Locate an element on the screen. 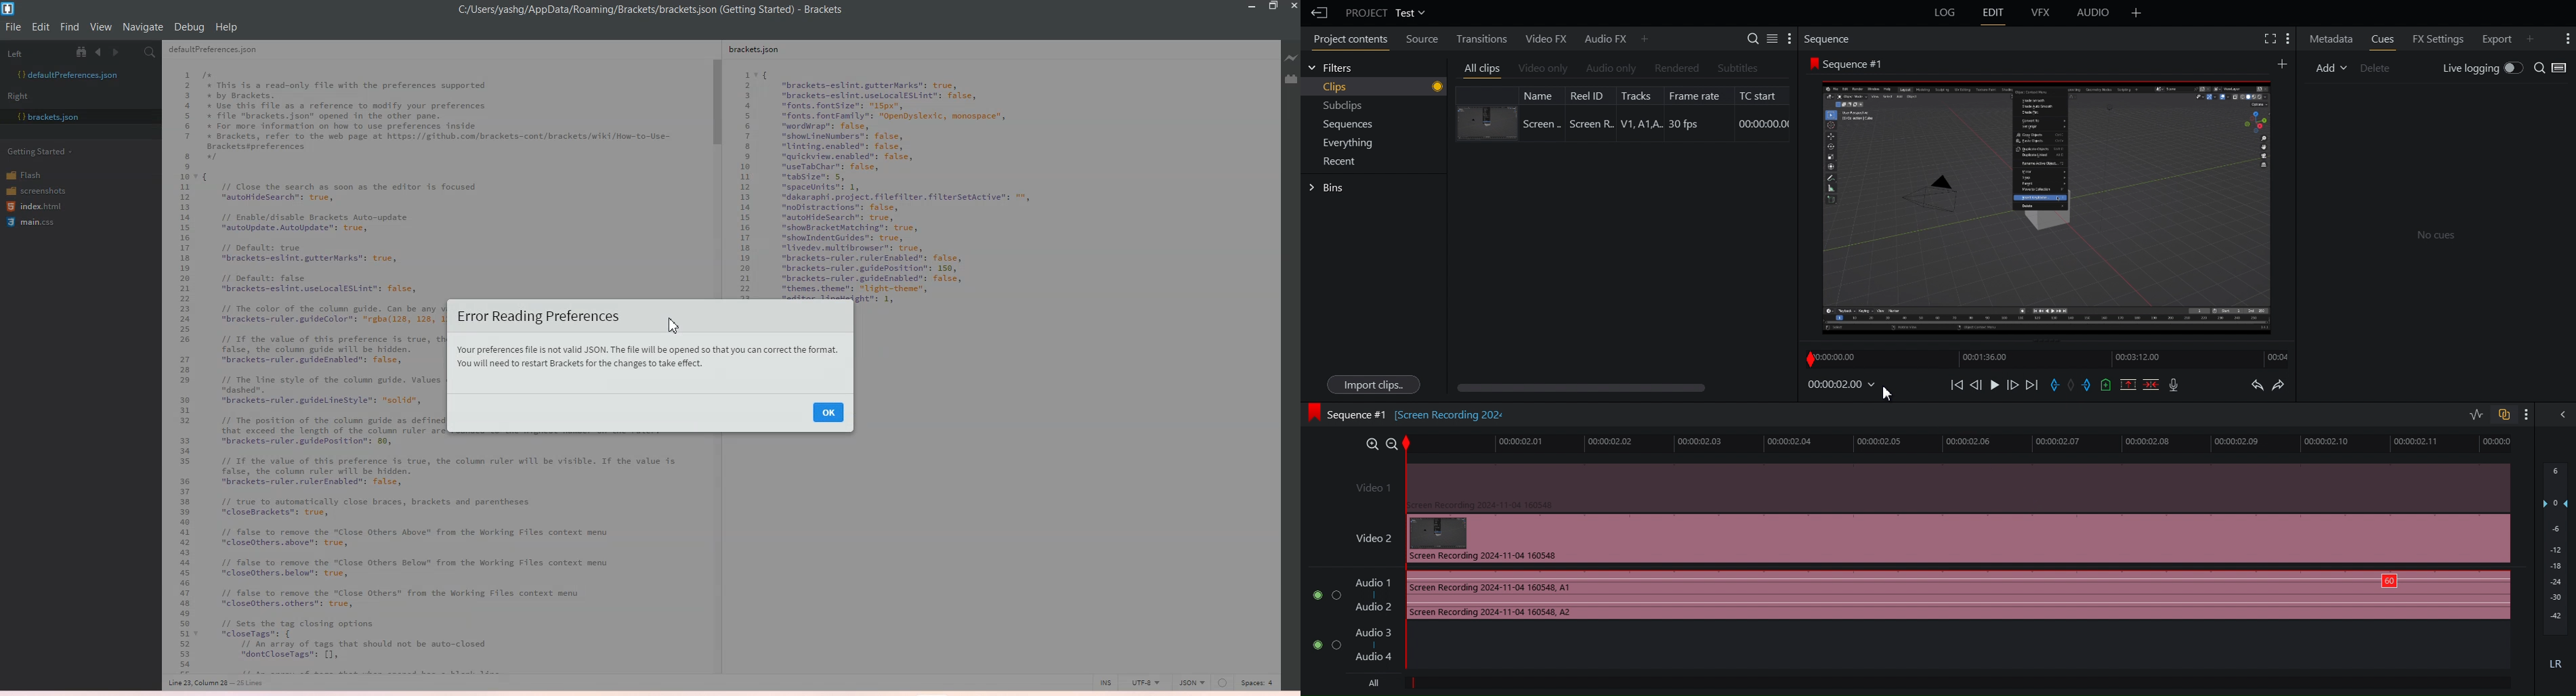 This screenshot has width=2576, height=700. Left is located at coordinates (33, 51).